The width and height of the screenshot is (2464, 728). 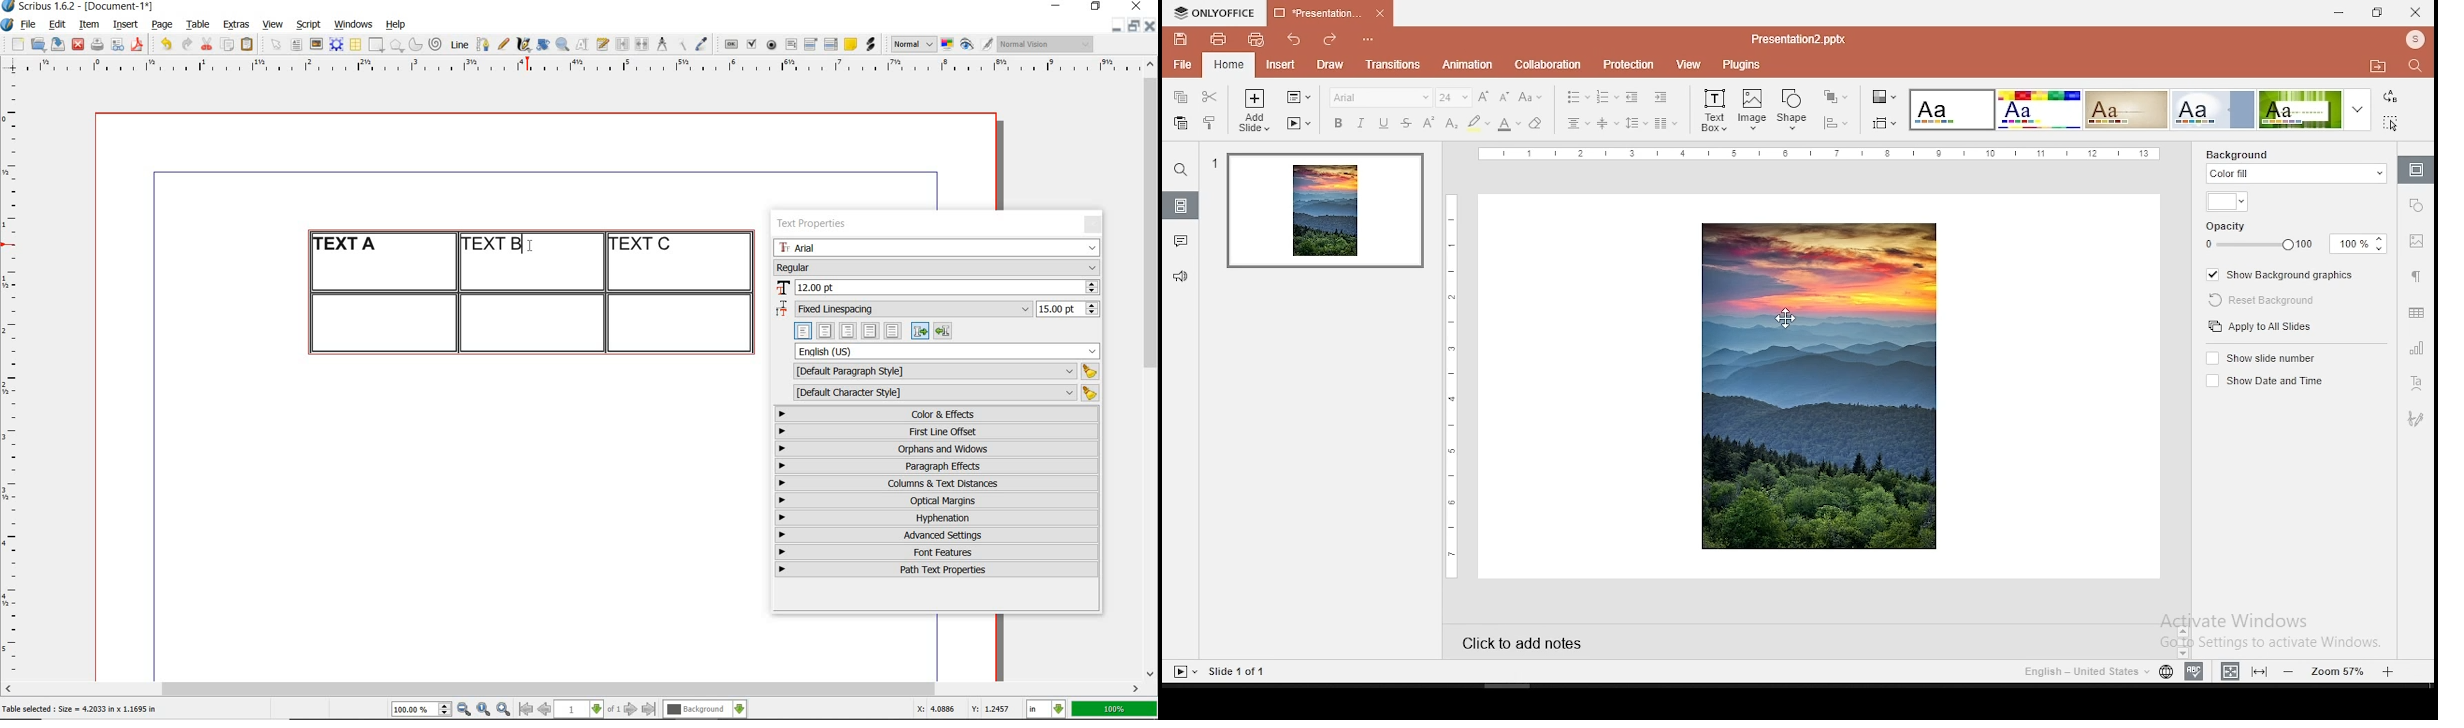 I want to click on horizontal scale, so click(x=1826, y=154).